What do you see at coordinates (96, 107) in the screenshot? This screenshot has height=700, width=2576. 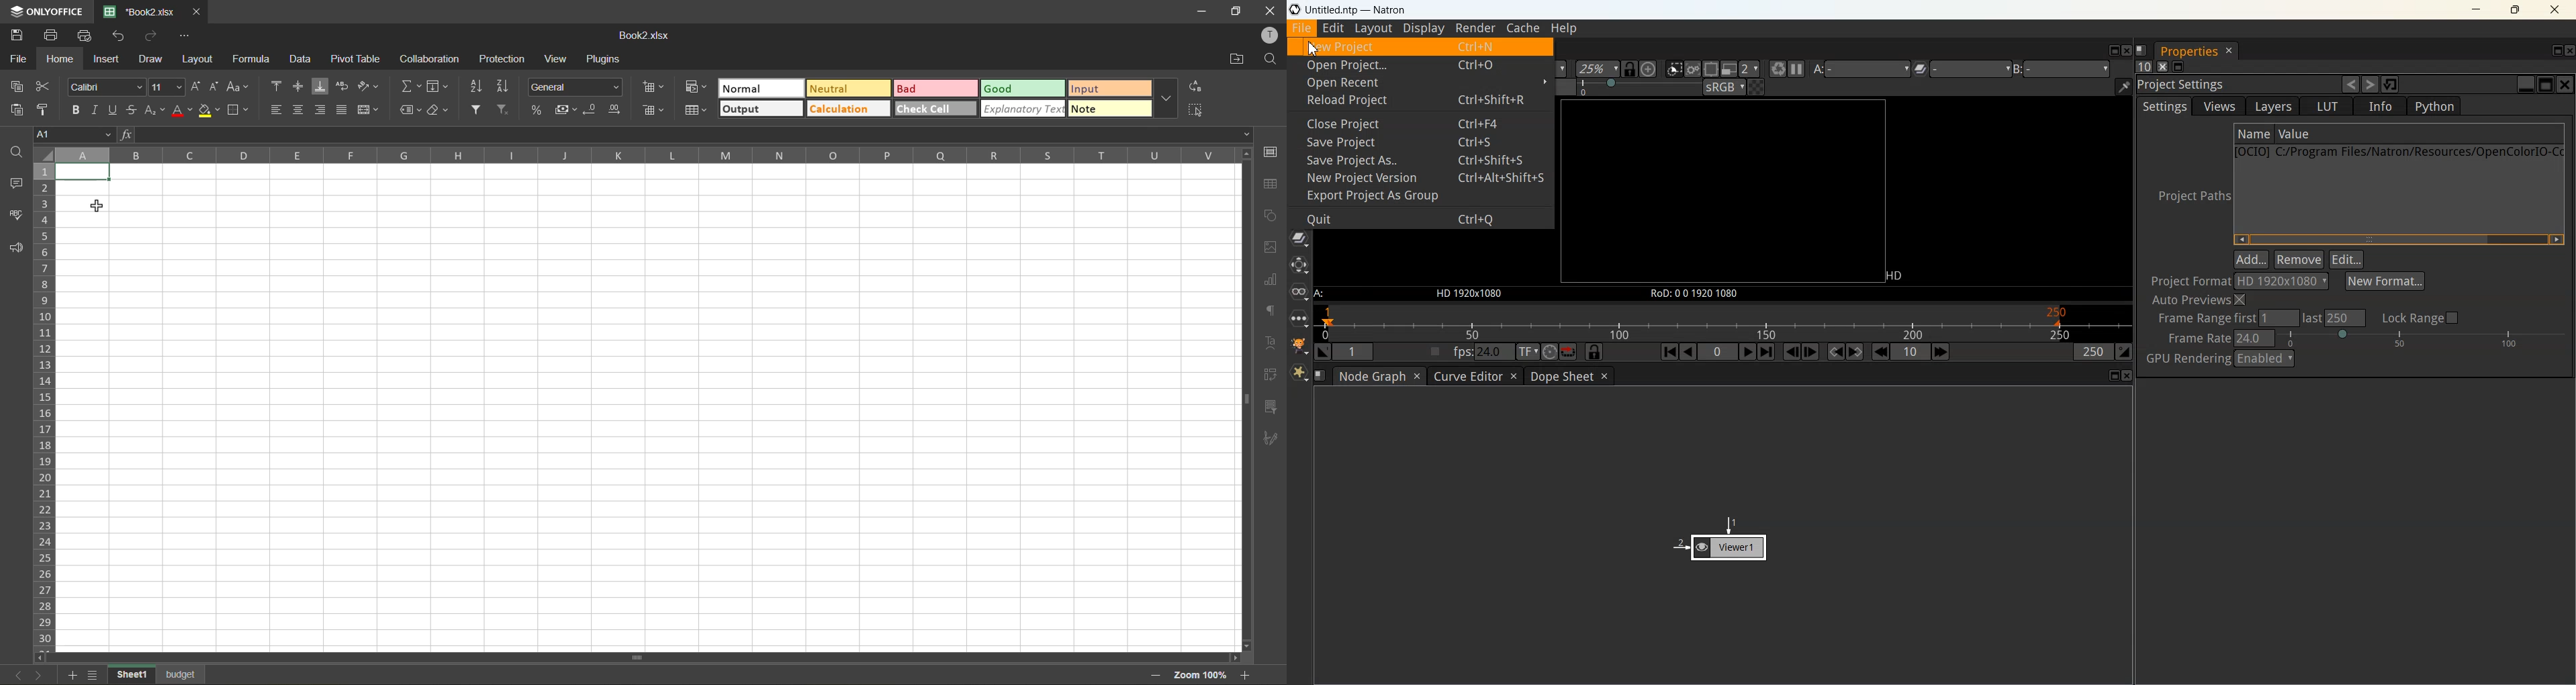 I see `italic` at bounding box center [96, 107].